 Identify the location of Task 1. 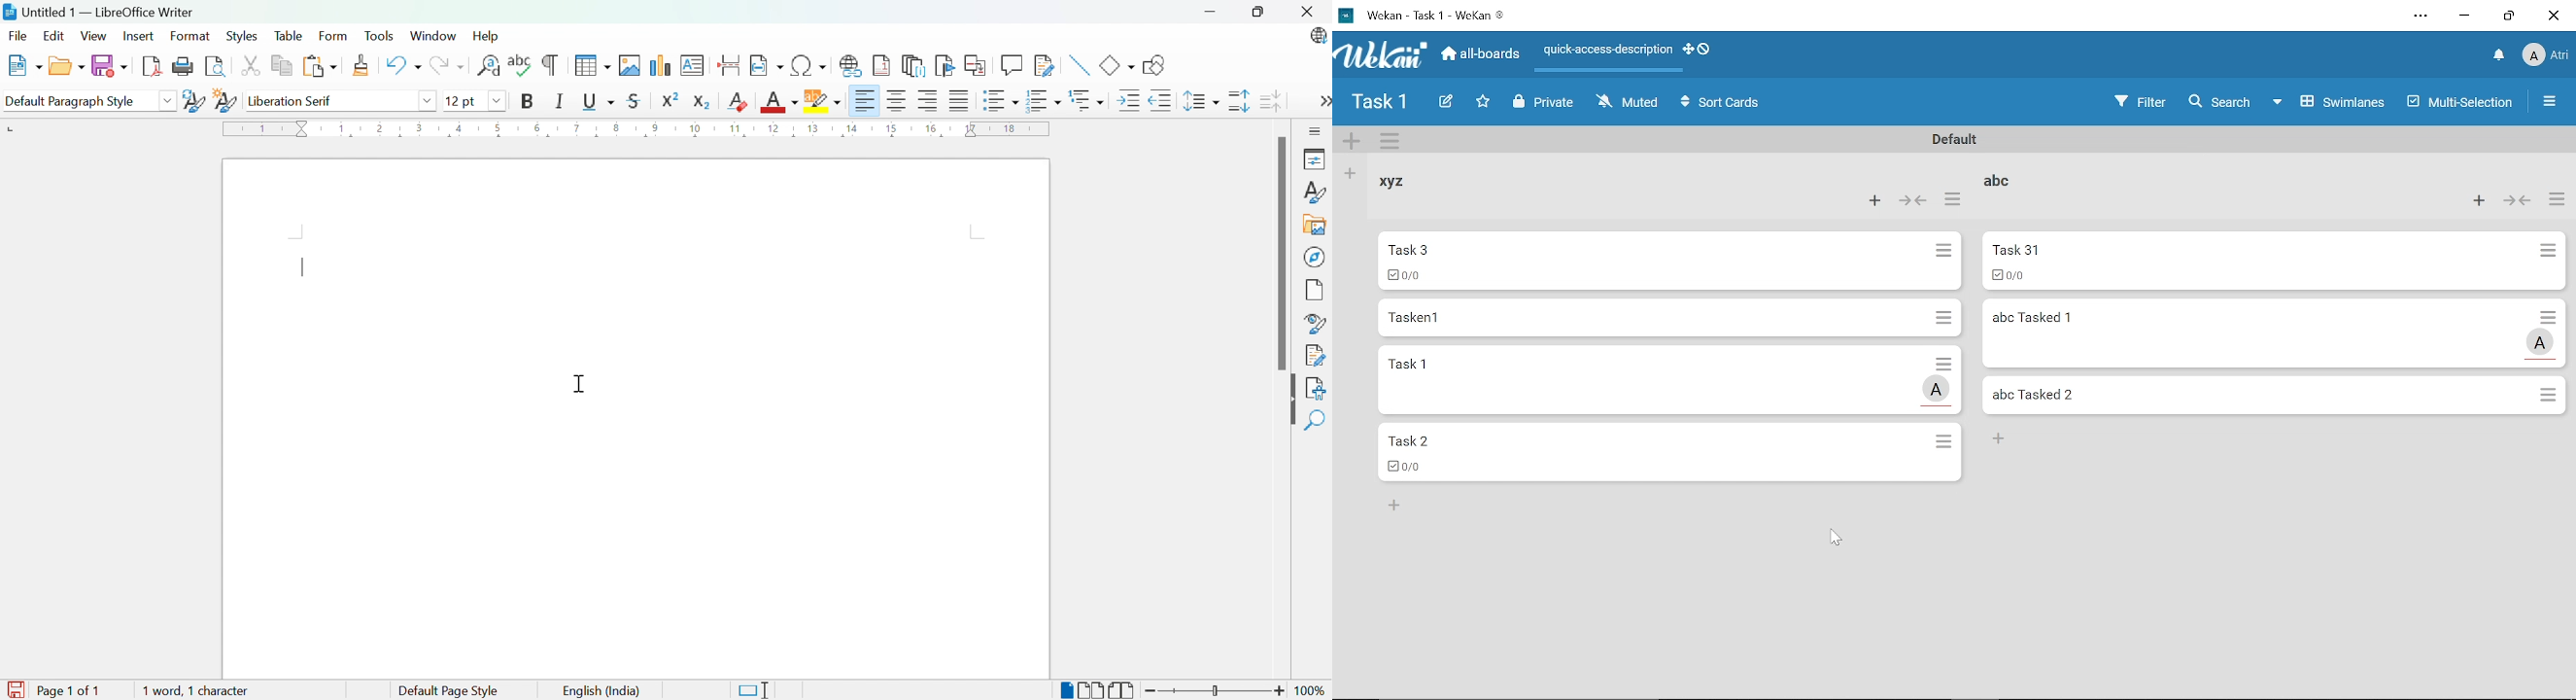
(1663, 381).